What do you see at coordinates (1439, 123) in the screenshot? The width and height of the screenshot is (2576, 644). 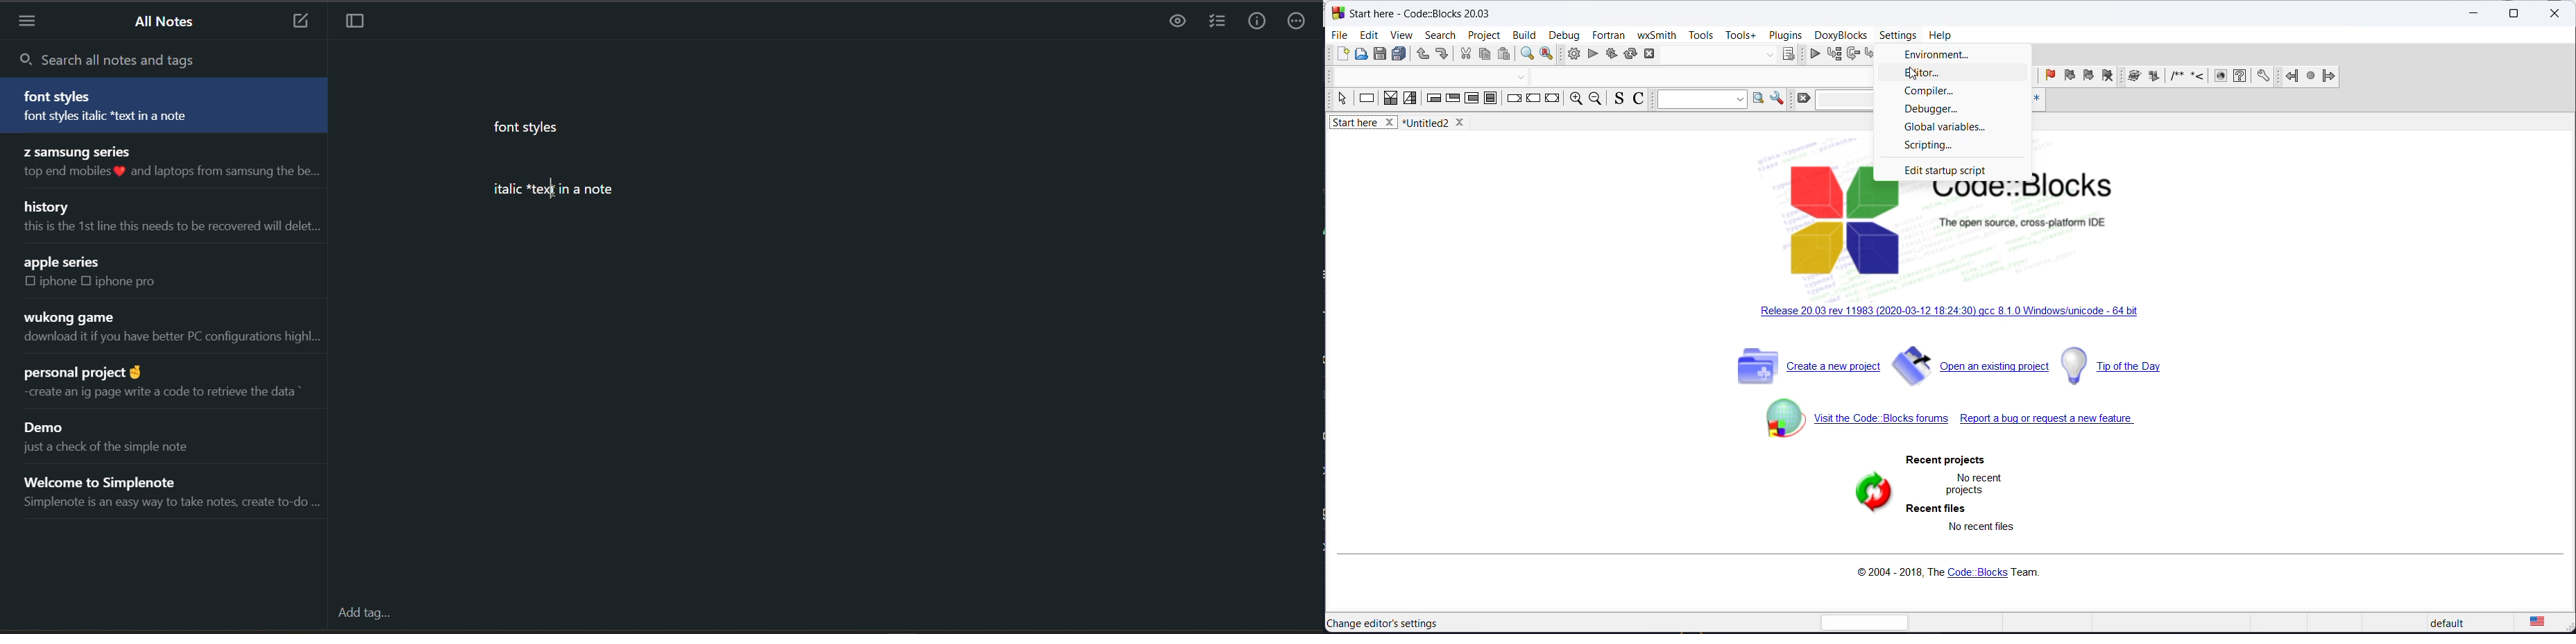 I see `untitled 2` at bounding box center [1439, 123].